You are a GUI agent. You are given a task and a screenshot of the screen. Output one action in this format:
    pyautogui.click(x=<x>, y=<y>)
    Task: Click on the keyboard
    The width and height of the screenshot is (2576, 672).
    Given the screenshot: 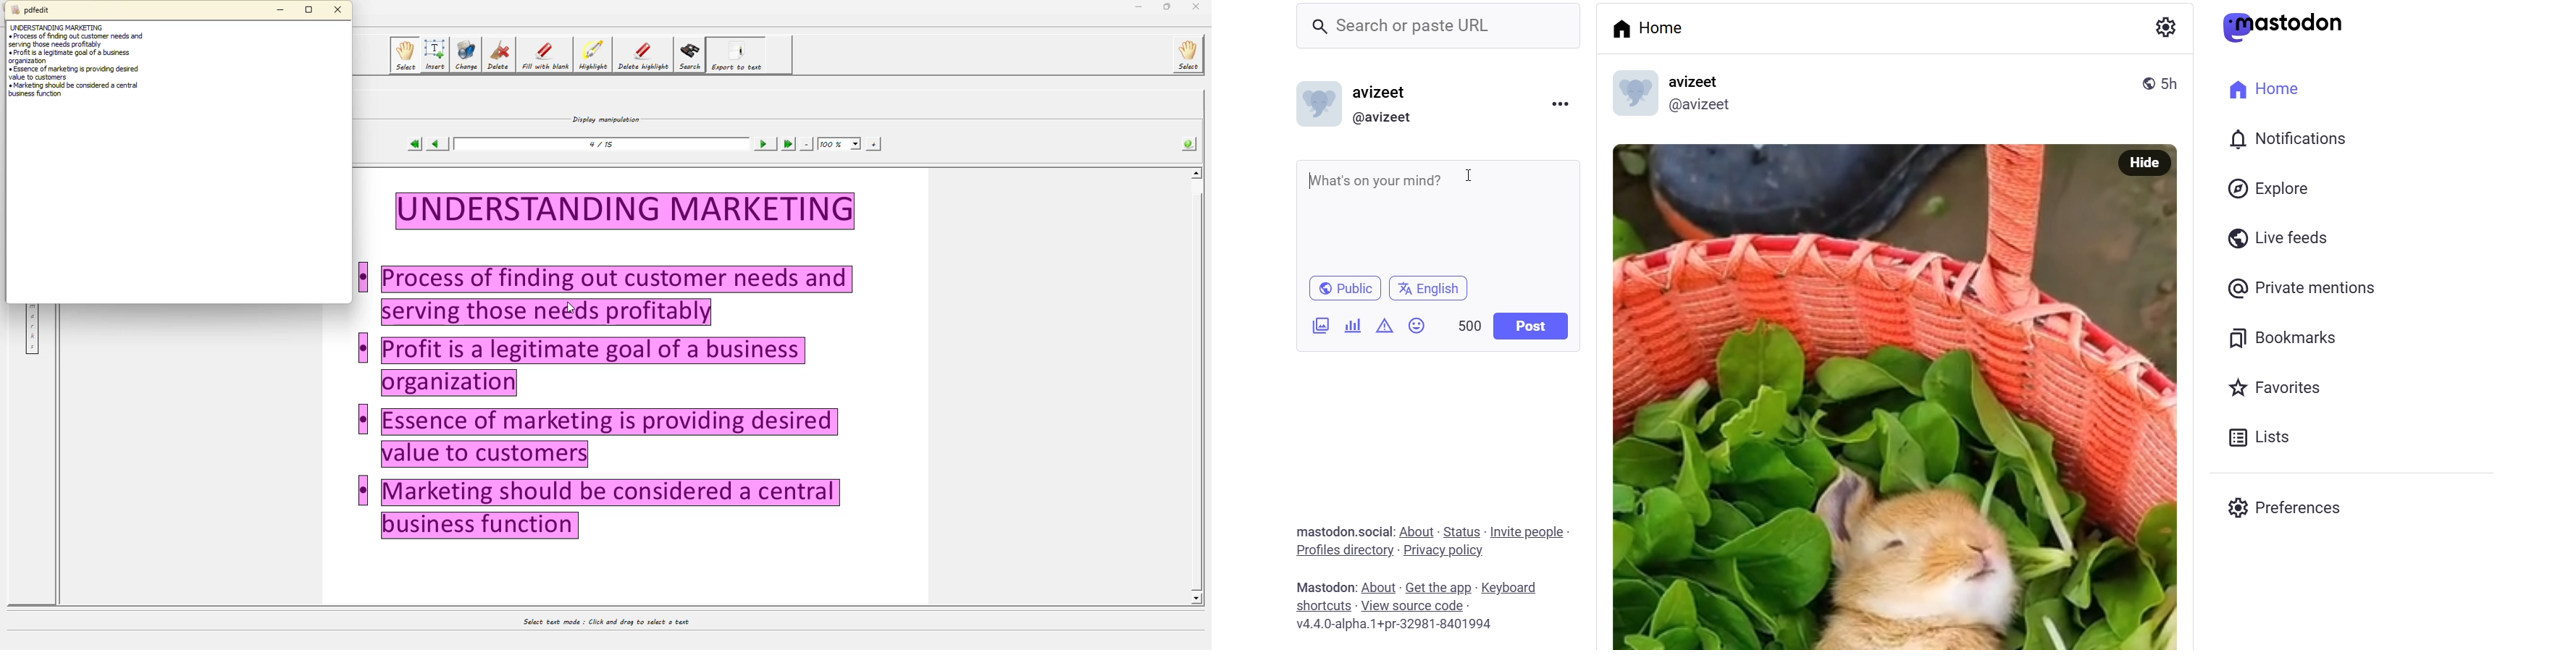 What is the action you would take?
    pyautogui.click(x=1511, y=587)
    